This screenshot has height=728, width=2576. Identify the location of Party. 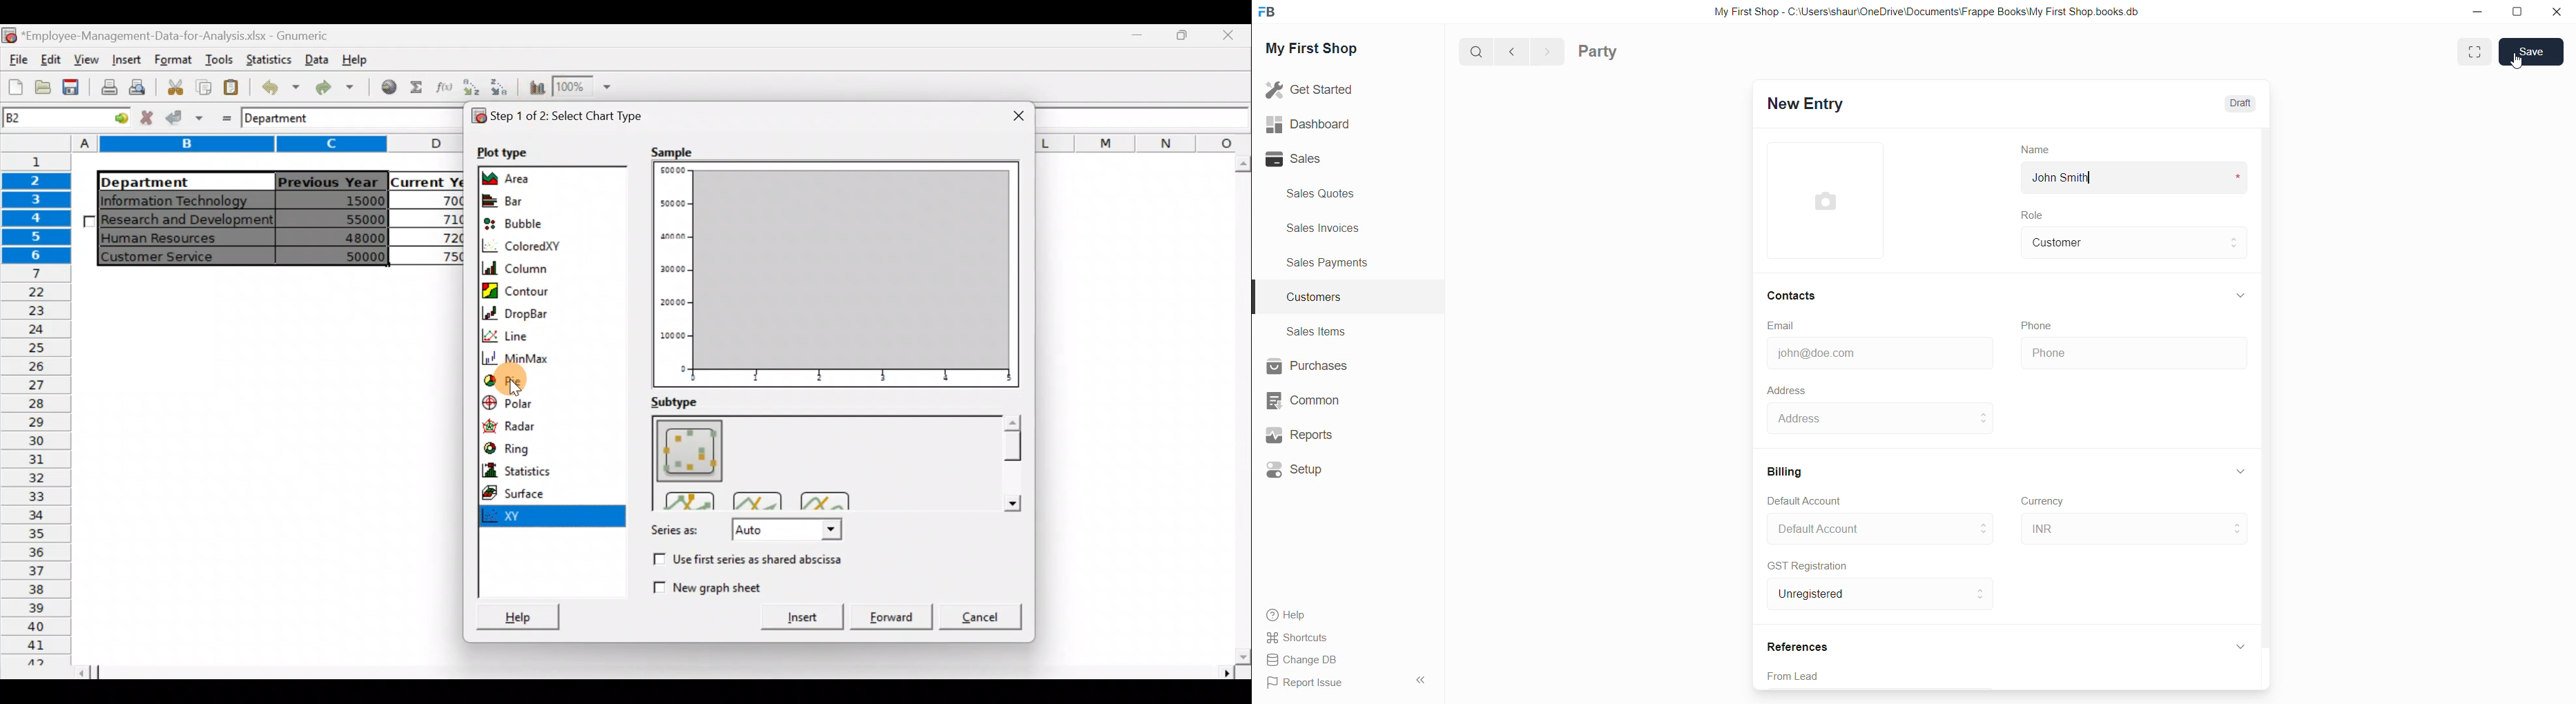
(1602, 53).